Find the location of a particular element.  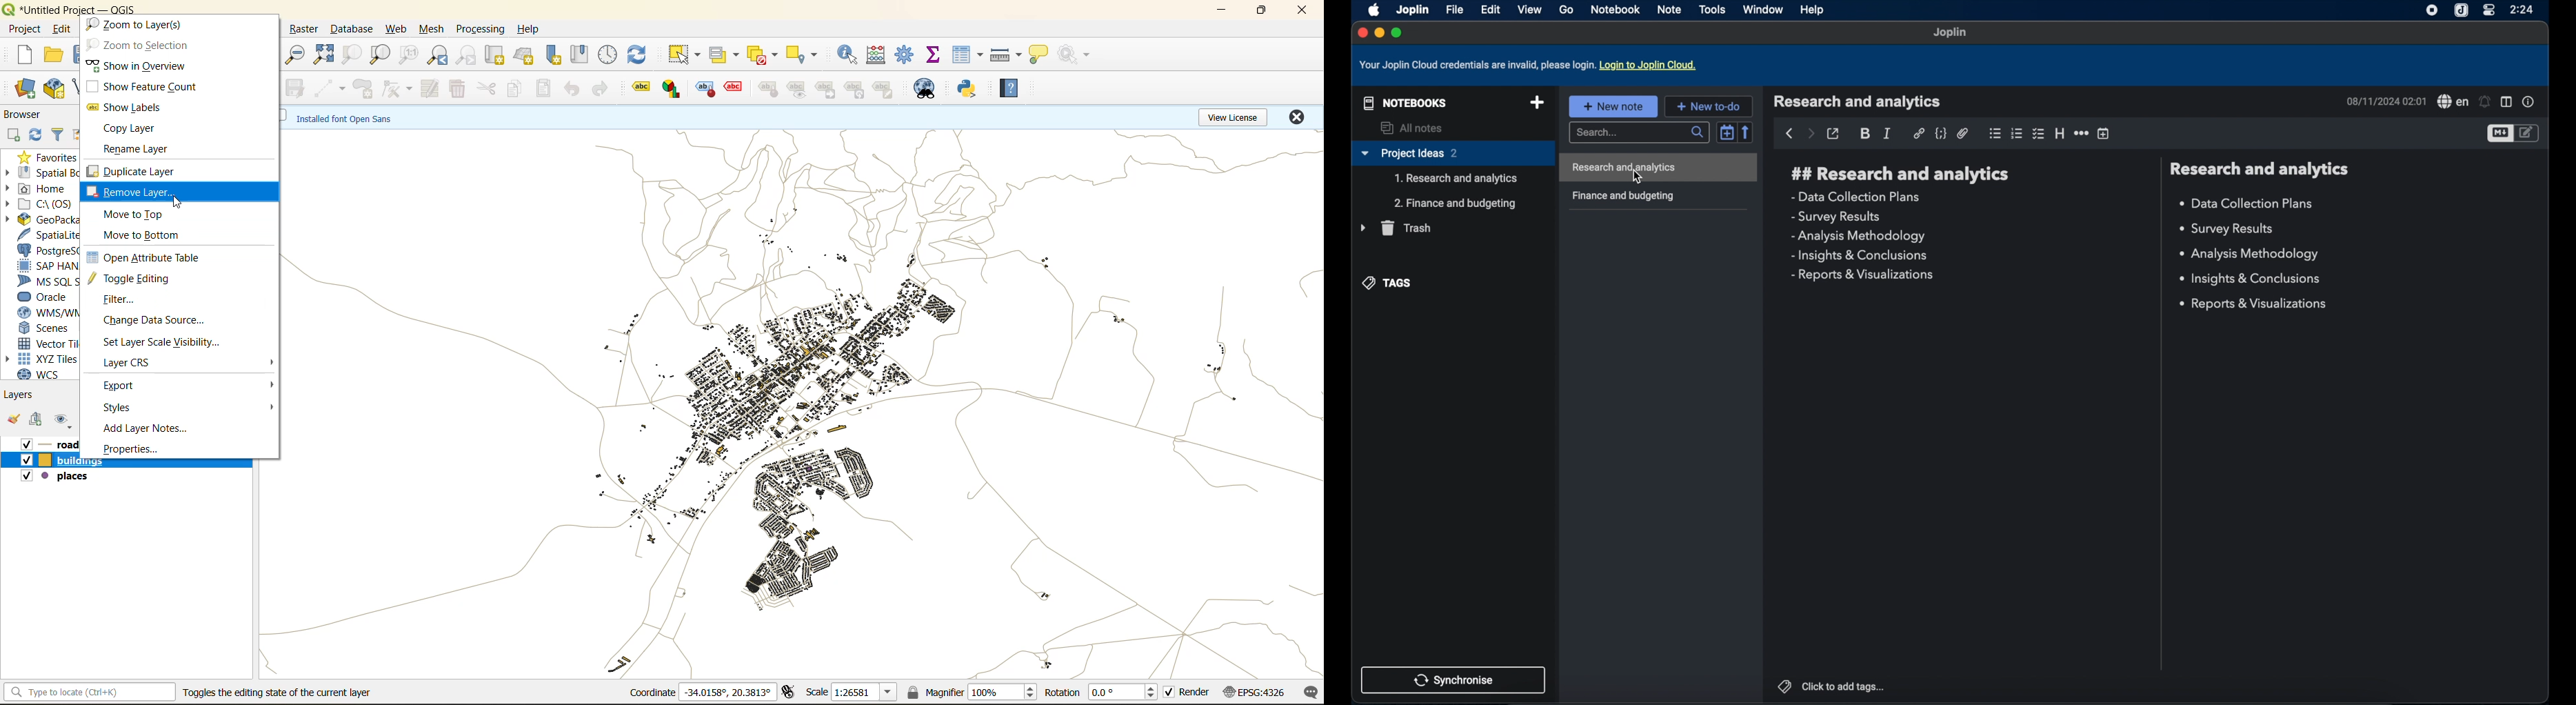

metadata is located at coordinates (342, 119).